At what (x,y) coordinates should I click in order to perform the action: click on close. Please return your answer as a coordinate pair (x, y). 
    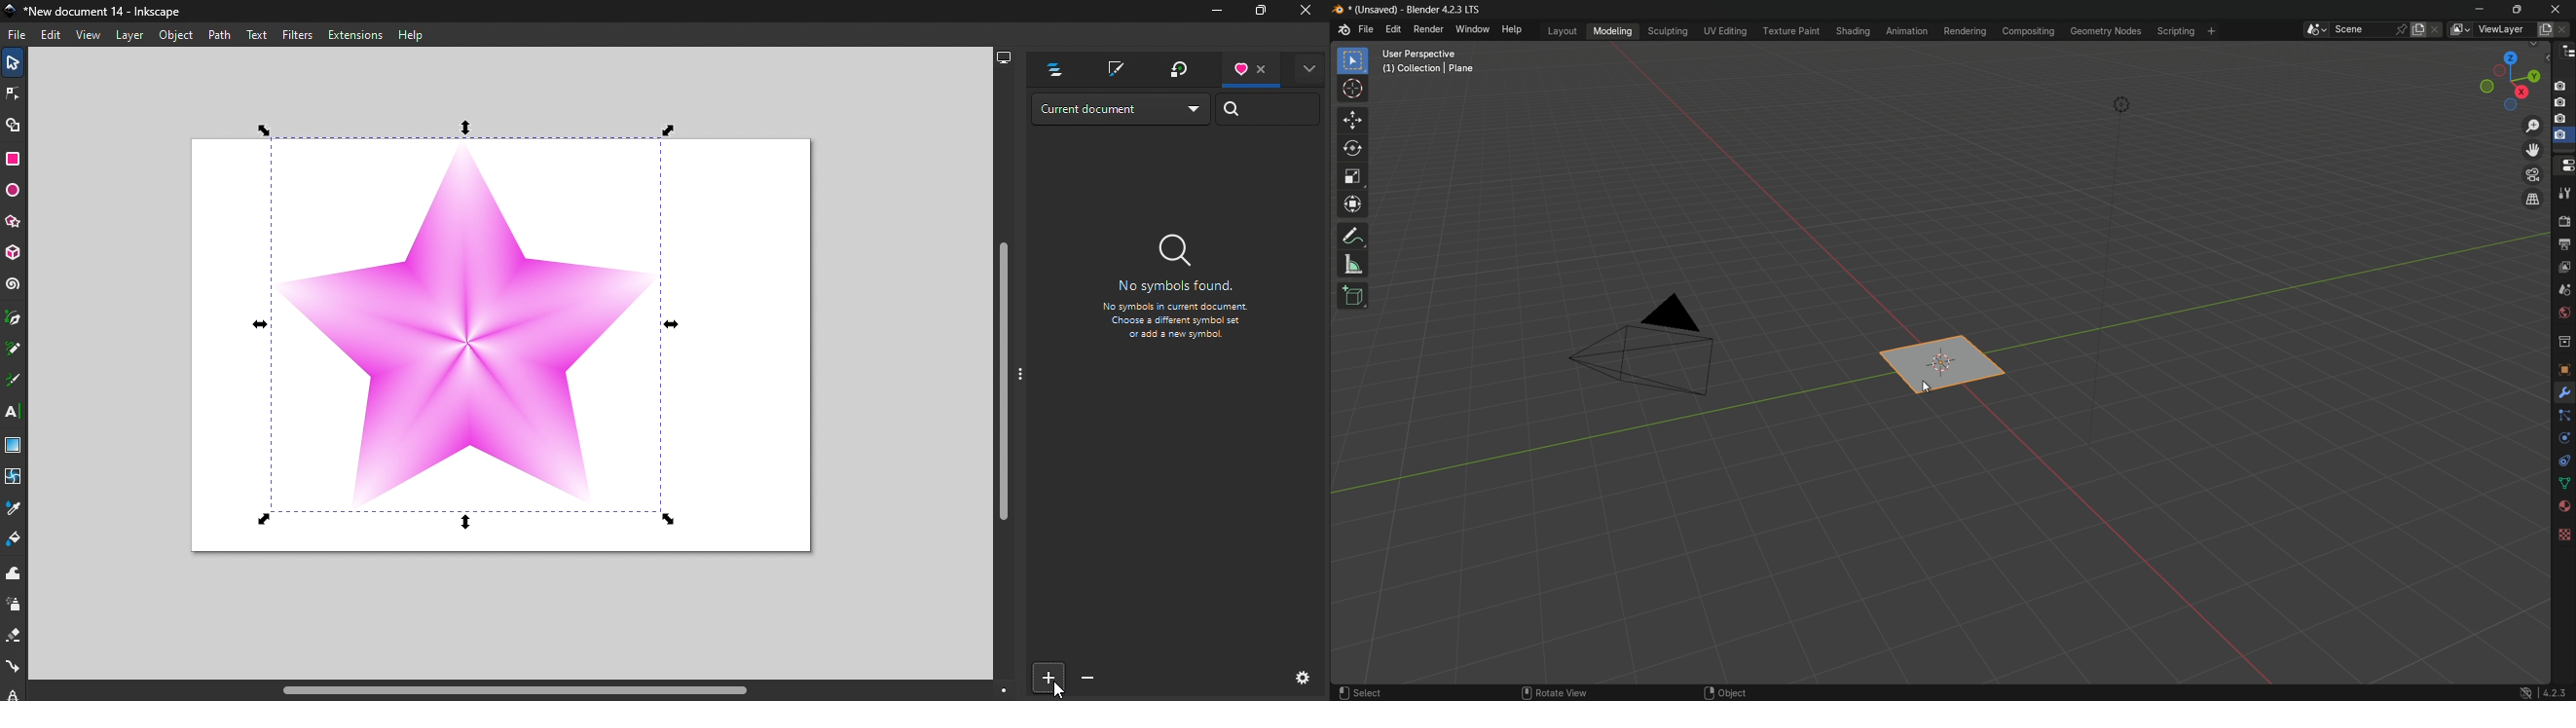
    Looking at the image, I should click on (1306, 11).